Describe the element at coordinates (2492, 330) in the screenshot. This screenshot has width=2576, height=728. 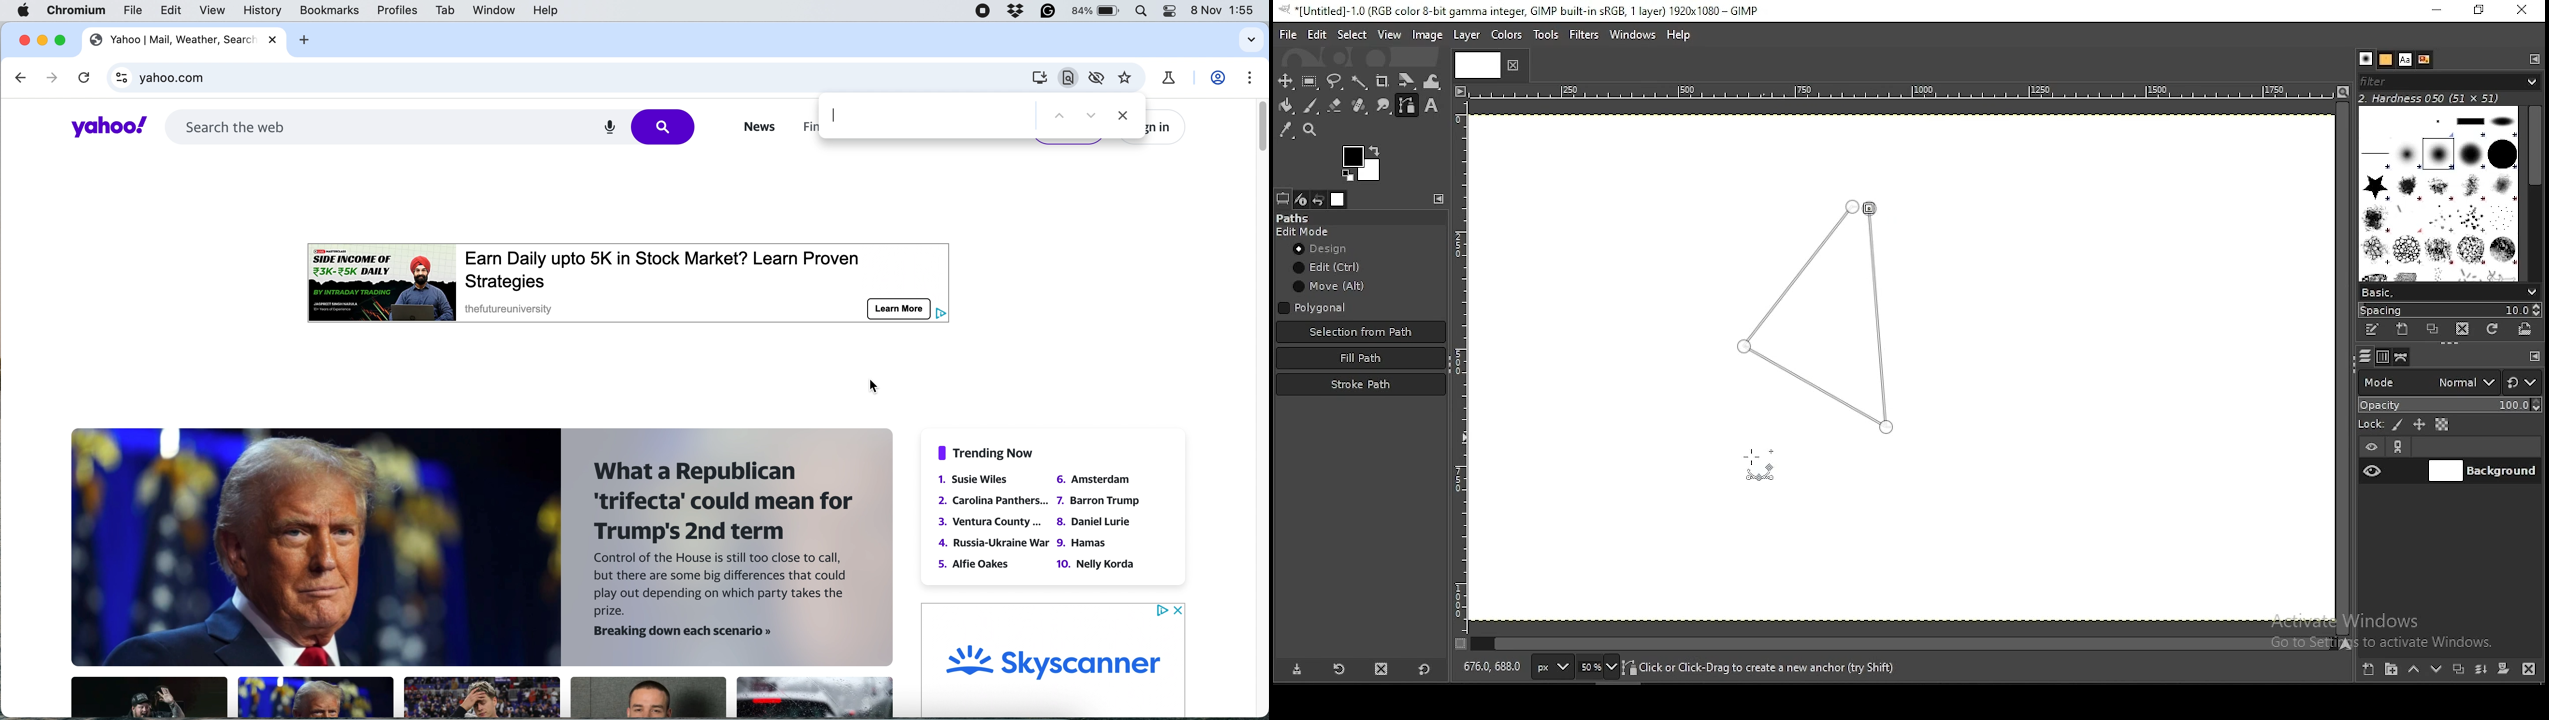
I see `refresh brushes` at that location.